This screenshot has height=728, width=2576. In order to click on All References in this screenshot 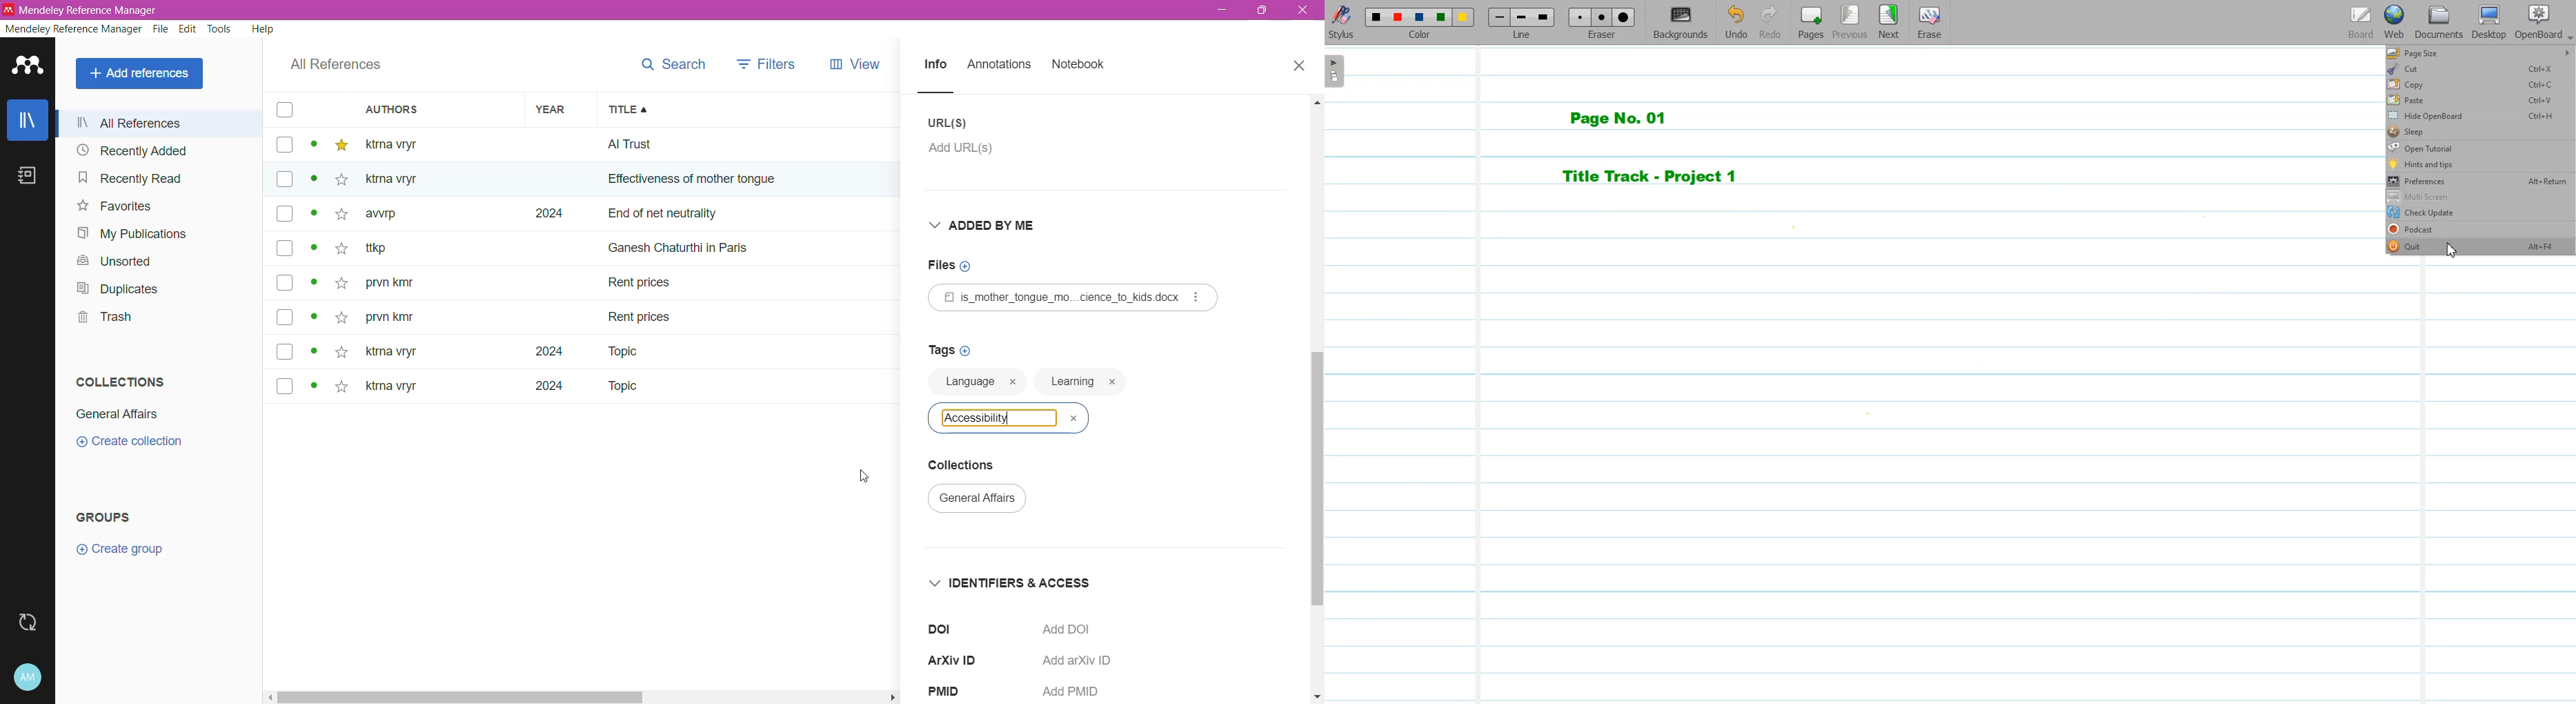, I will do `click(336, 65)`.